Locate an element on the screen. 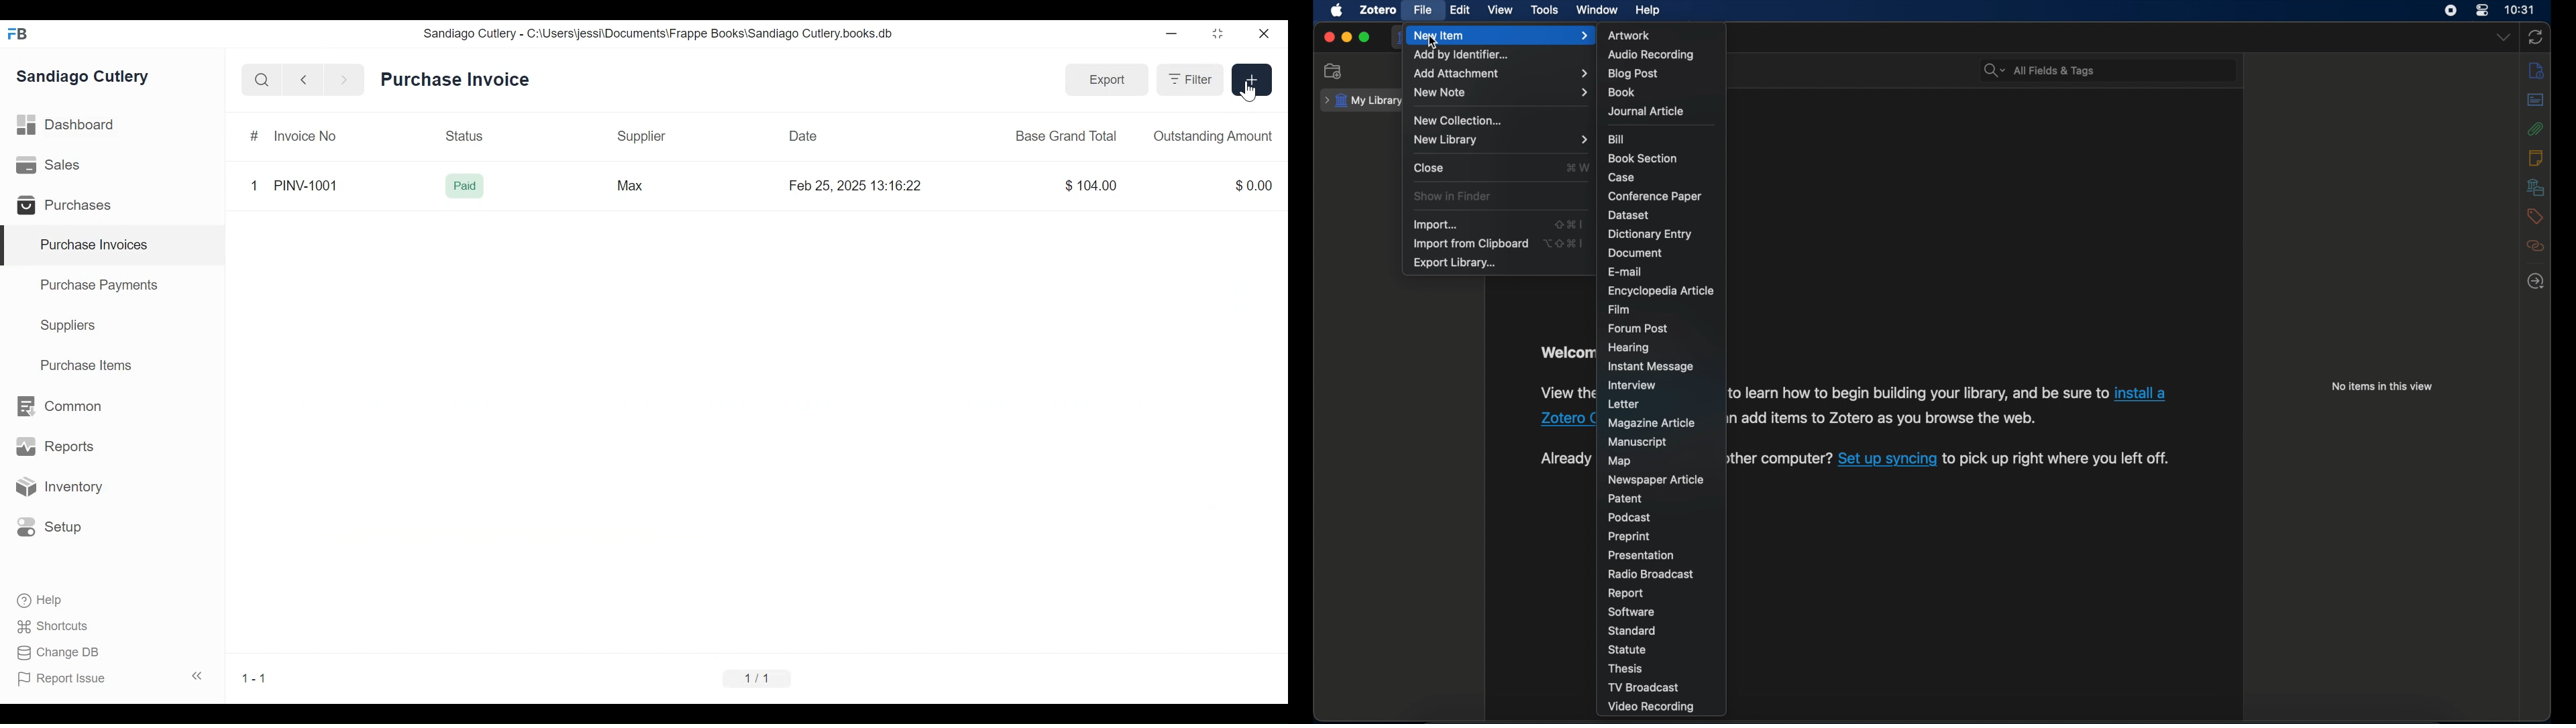 This screenshot has width=2576, height=728. Dashboard is located at coordinates (65, 125).